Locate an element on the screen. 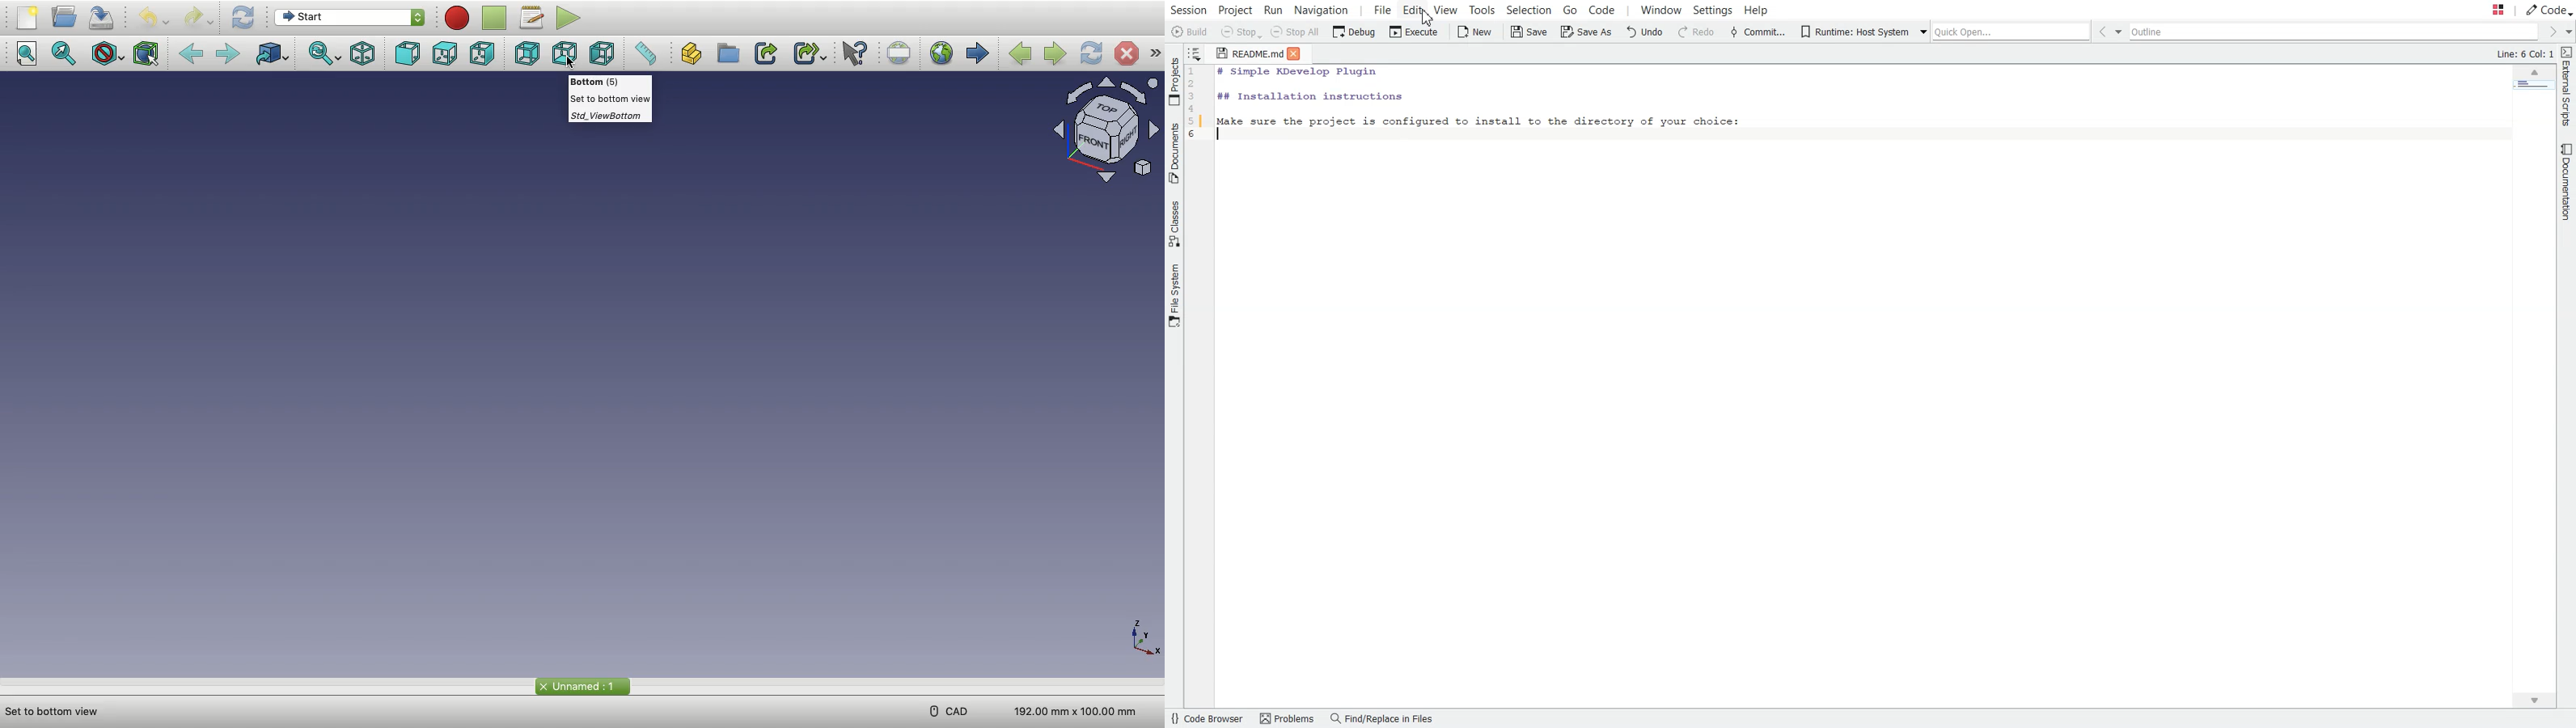 This screenshot has width=2576, height=728. Front is located at coordinates (411, 54).